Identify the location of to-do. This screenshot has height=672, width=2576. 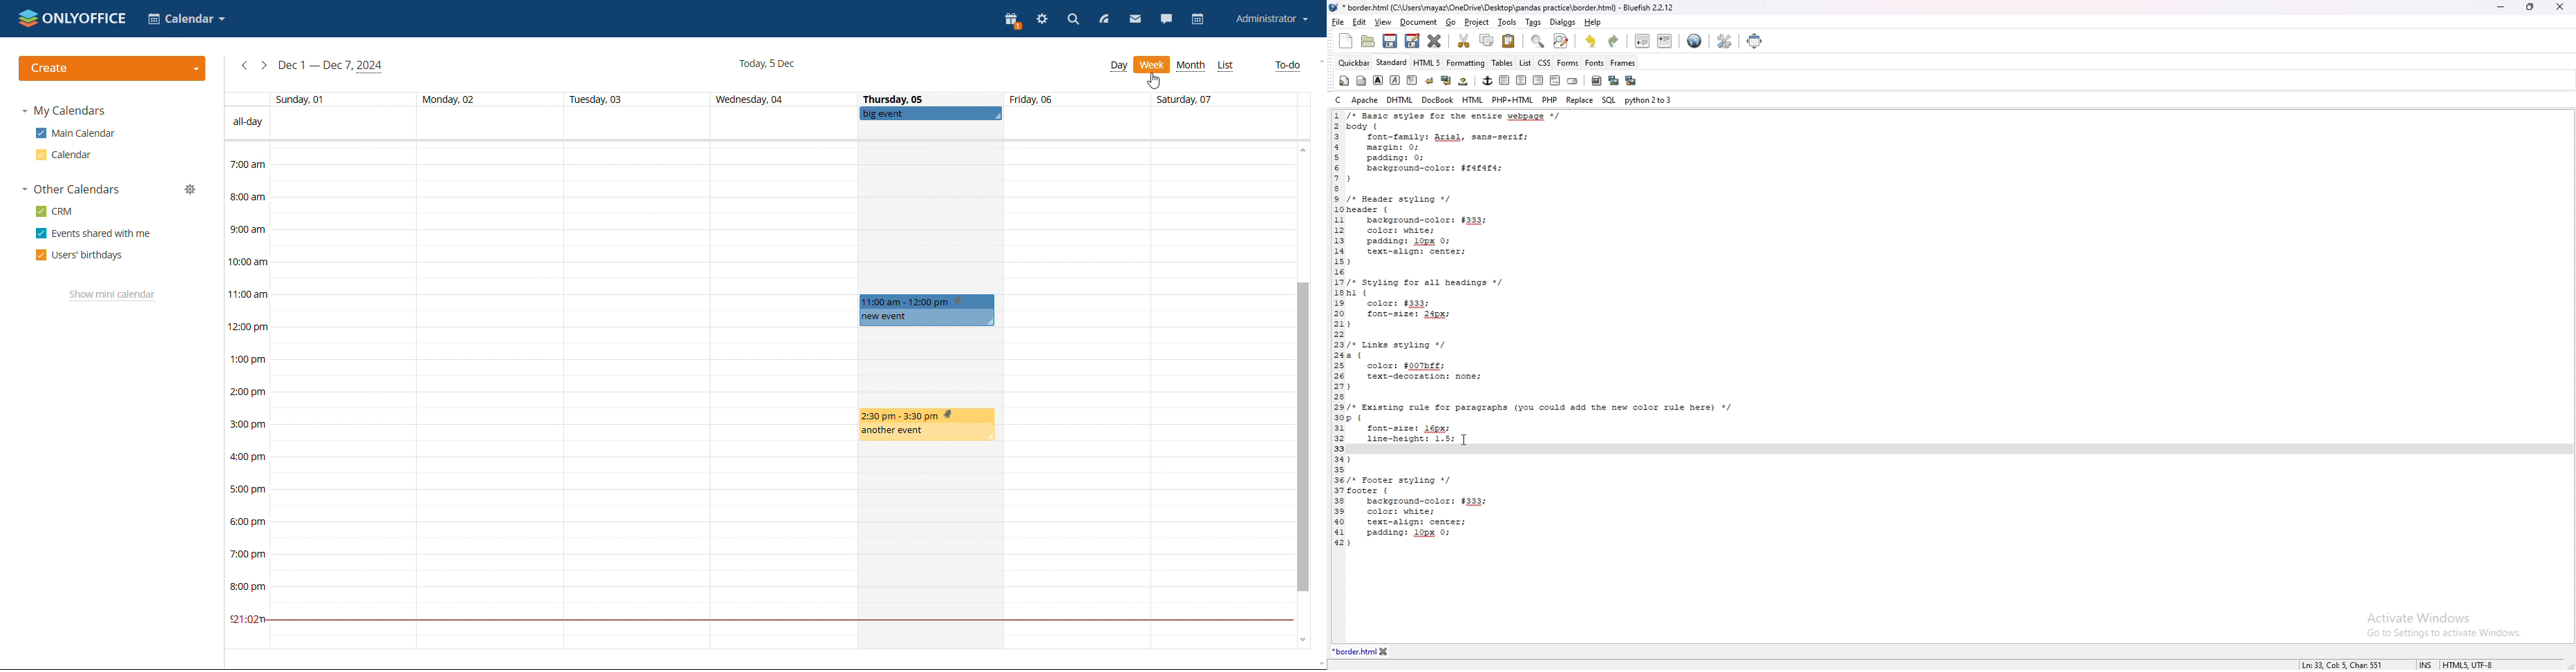
(1288, 66).